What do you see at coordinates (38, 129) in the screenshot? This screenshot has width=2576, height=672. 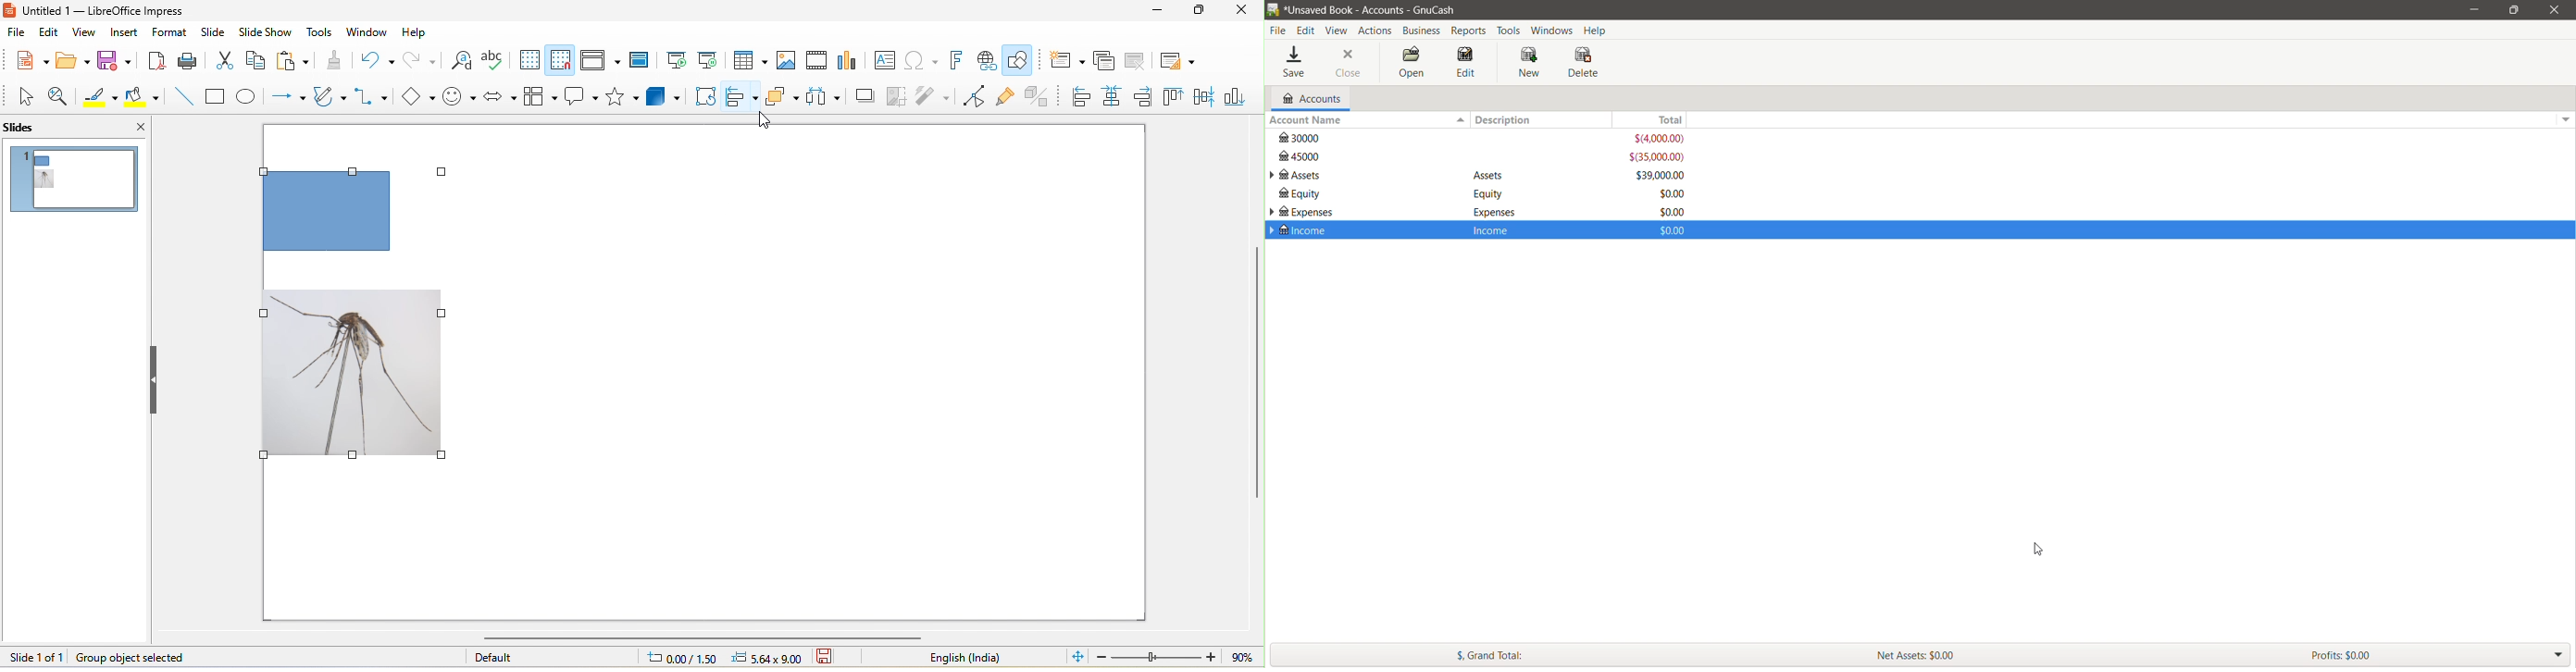 I see `slides` at bounding box center [38, 129].